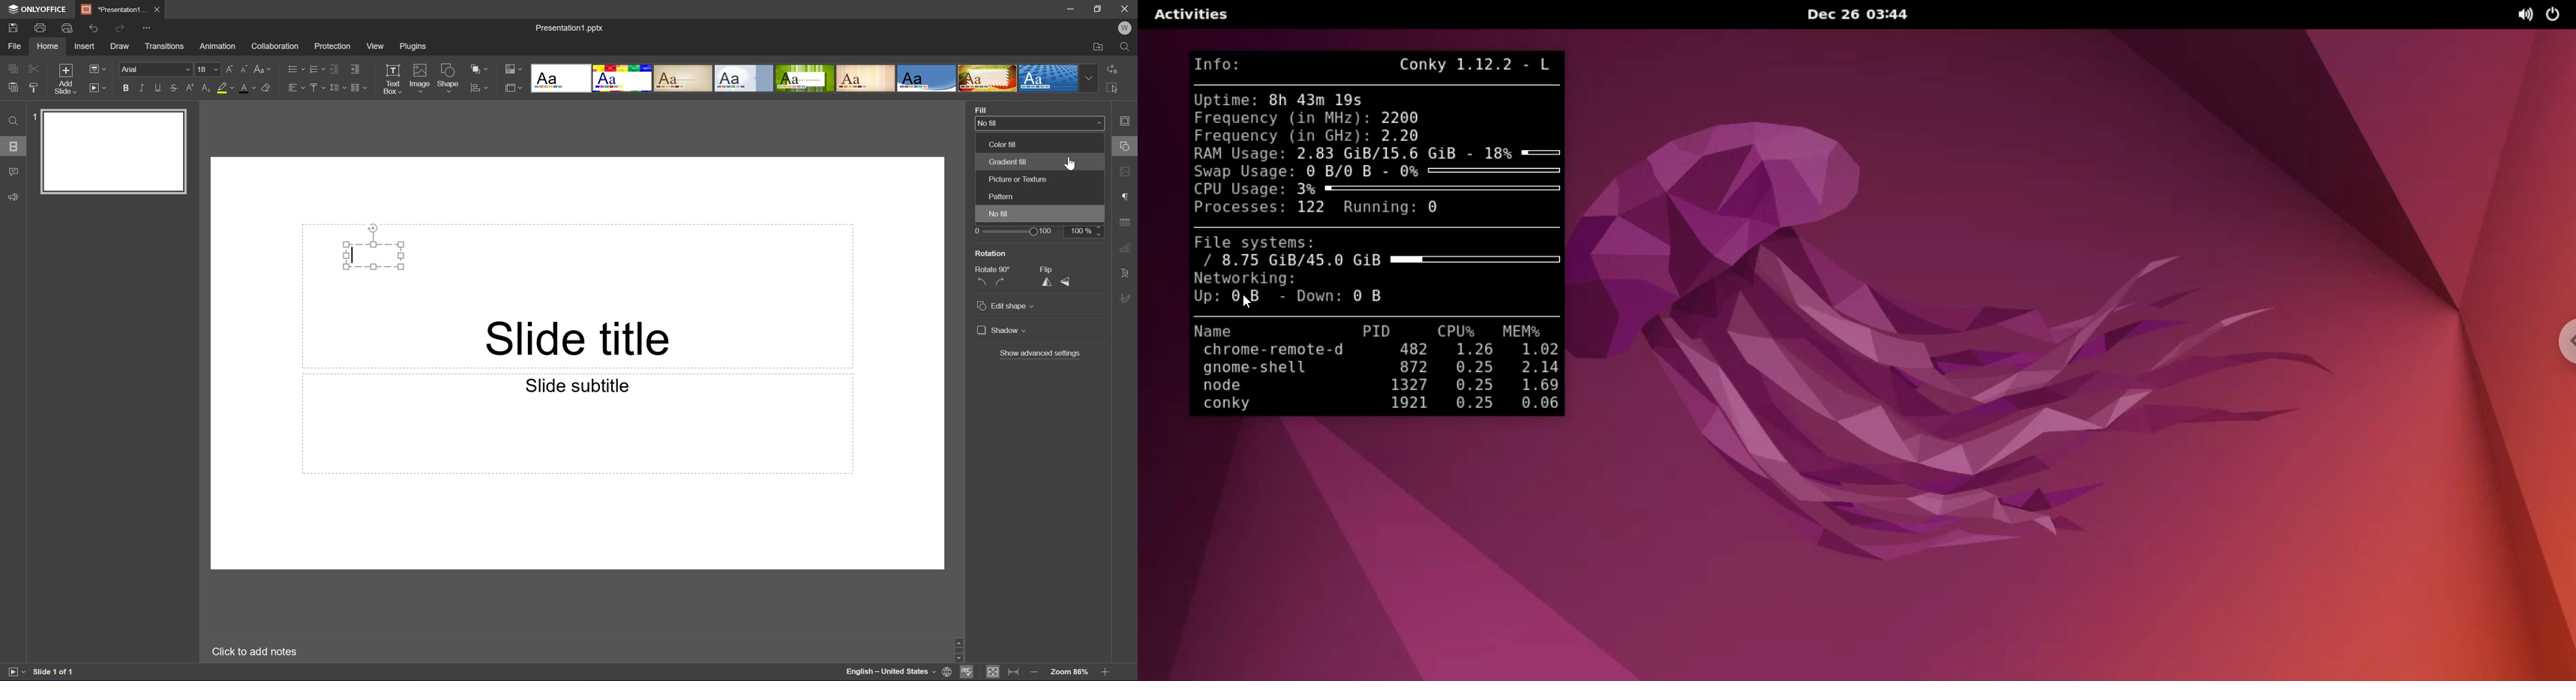 The height and width of the screenshot is (700, 2576). Describe the element at coordinates (804, 78) in the screenshot. I see `Type of slides` at that location.